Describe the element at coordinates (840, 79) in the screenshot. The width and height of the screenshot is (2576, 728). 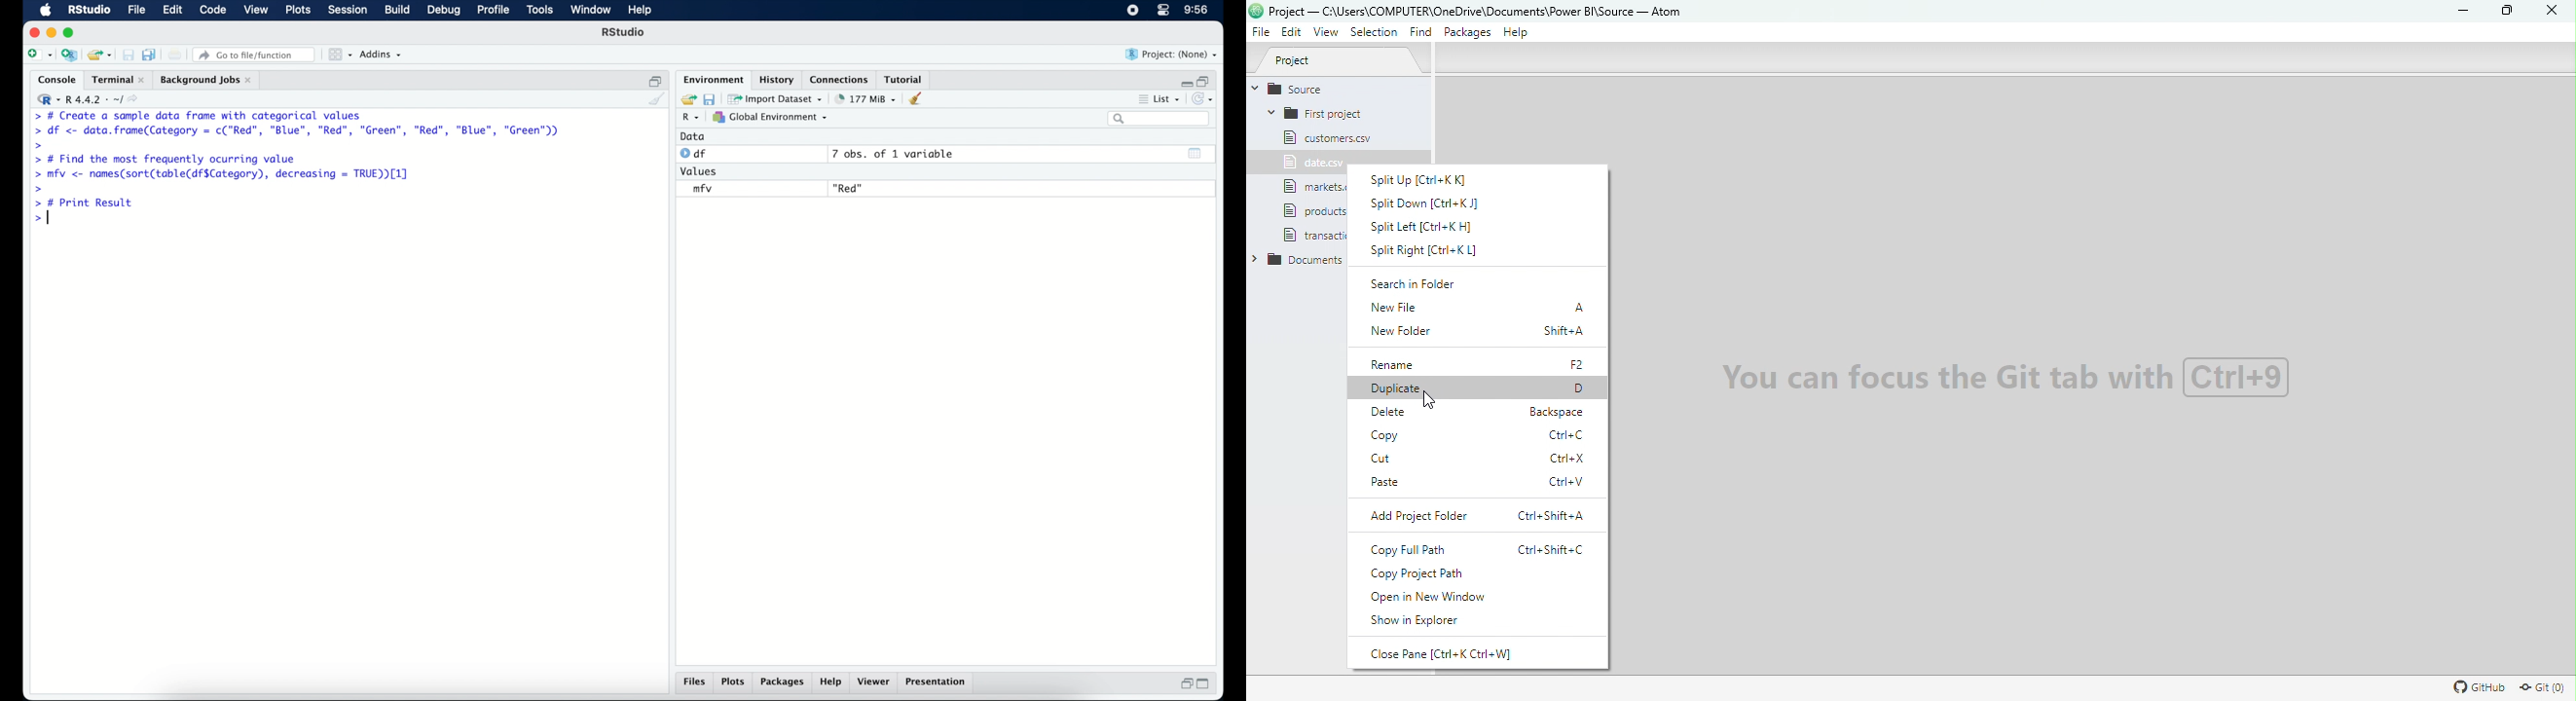
I see `connections` at that location.